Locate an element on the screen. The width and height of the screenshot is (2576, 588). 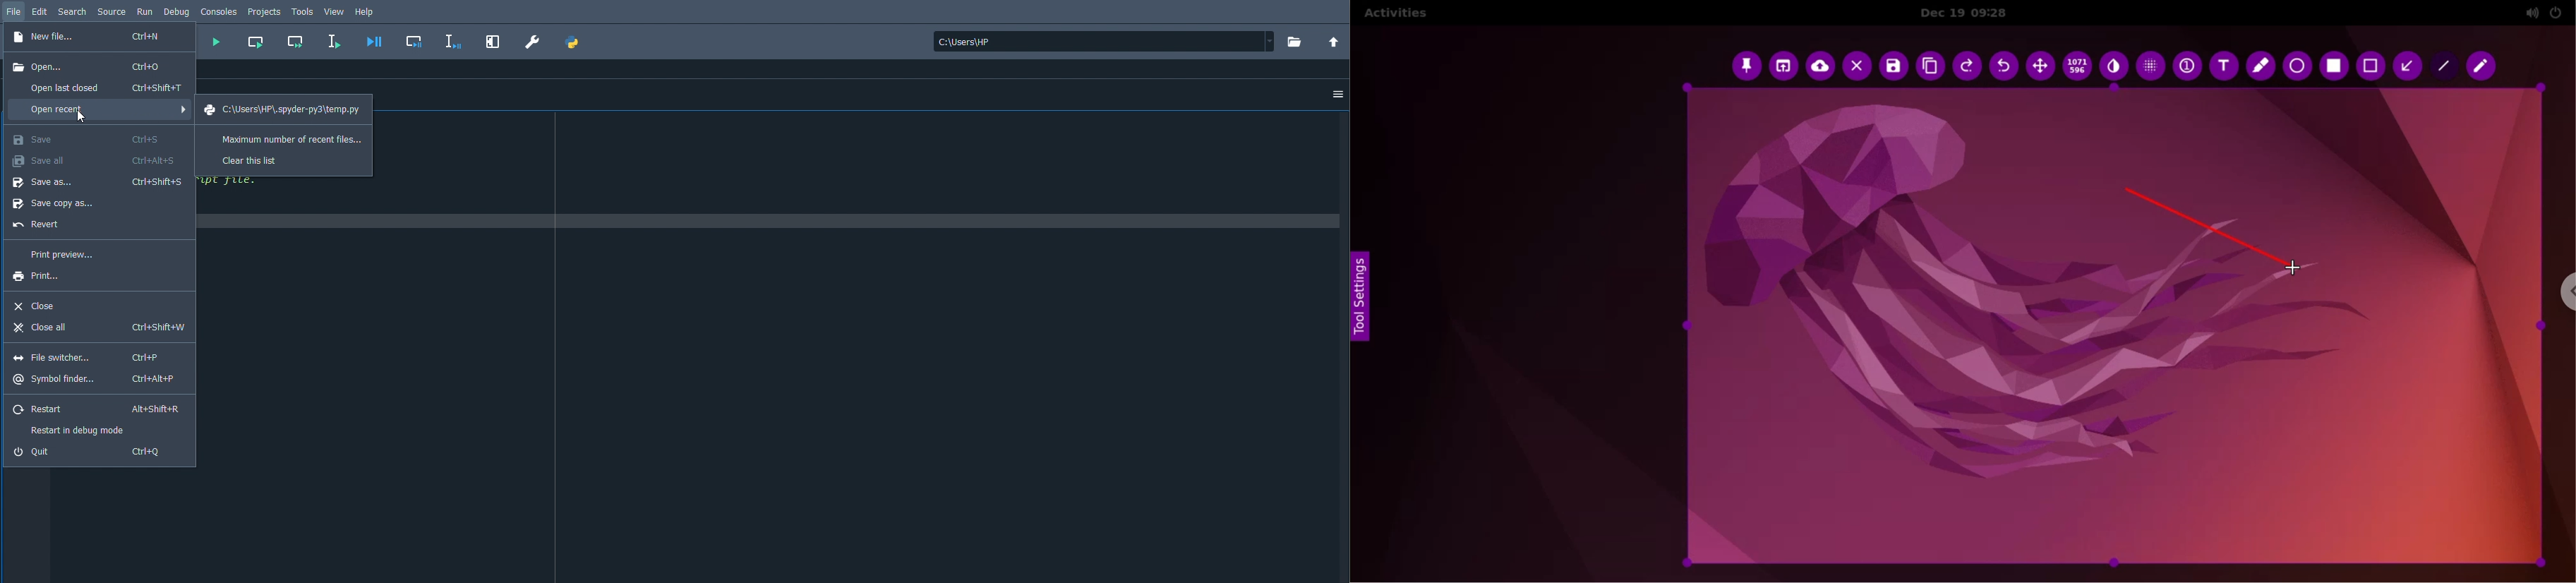
Consoles is located at coordinates (219, 11).